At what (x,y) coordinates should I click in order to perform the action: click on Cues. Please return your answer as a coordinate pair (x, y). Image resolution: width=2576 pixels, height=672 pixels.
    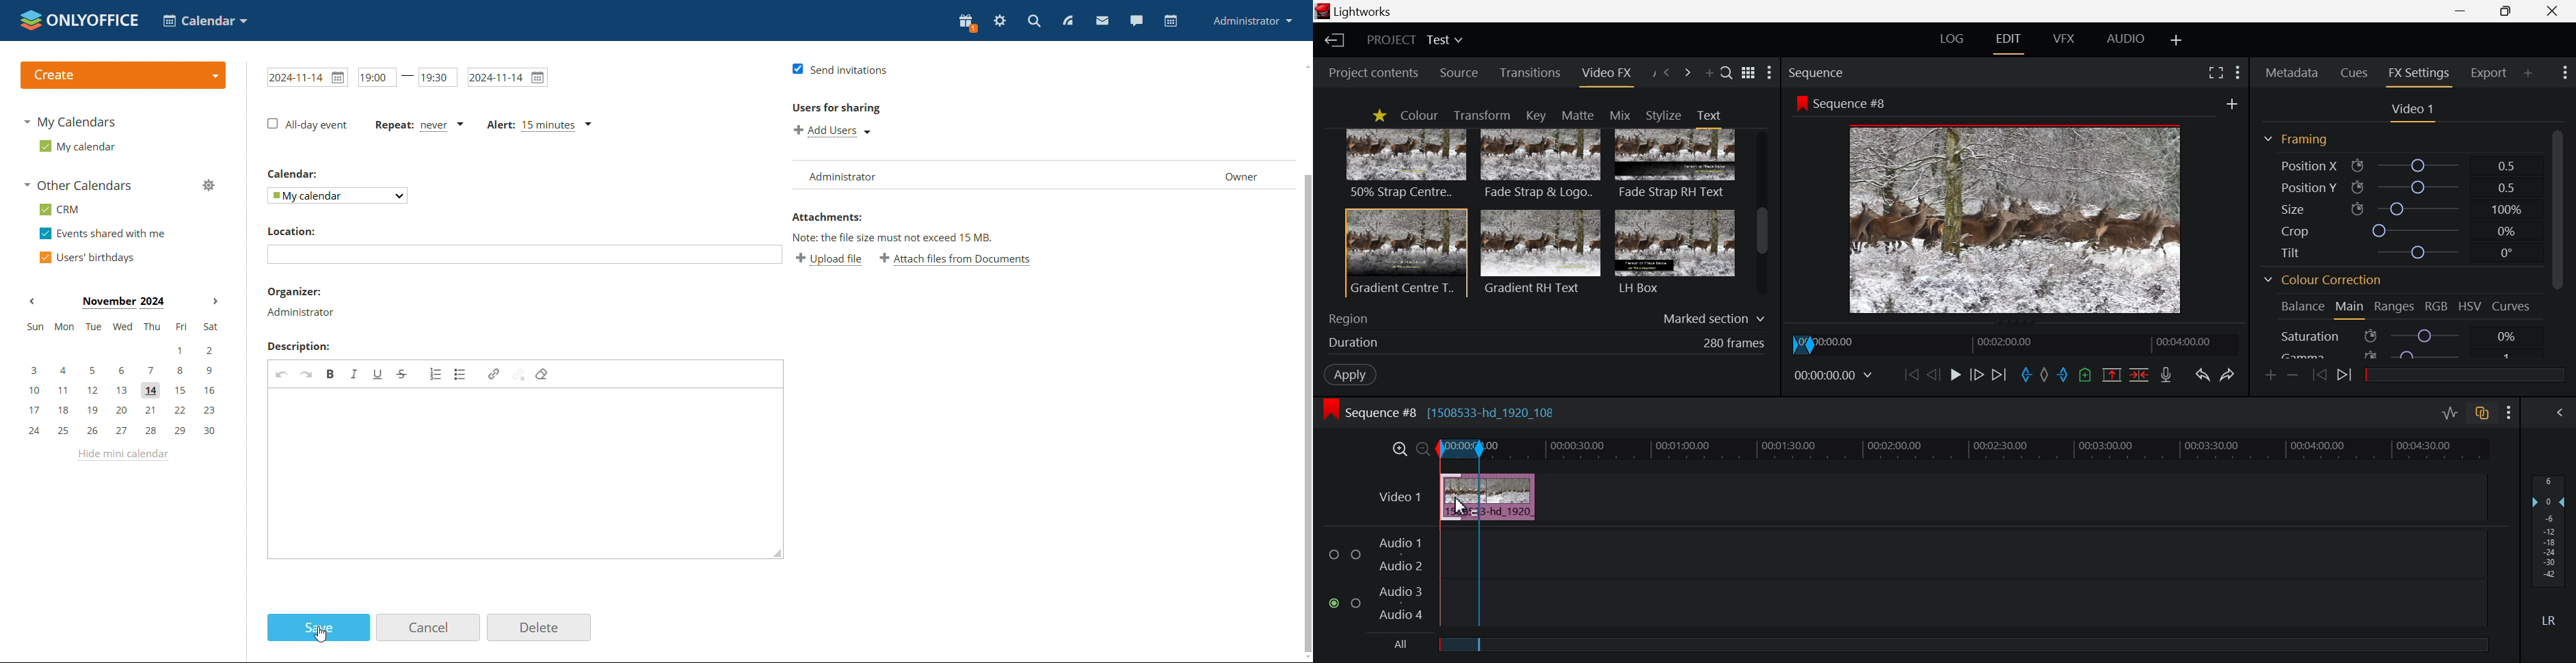
    Looking at the image, I should click on (2356, 72).